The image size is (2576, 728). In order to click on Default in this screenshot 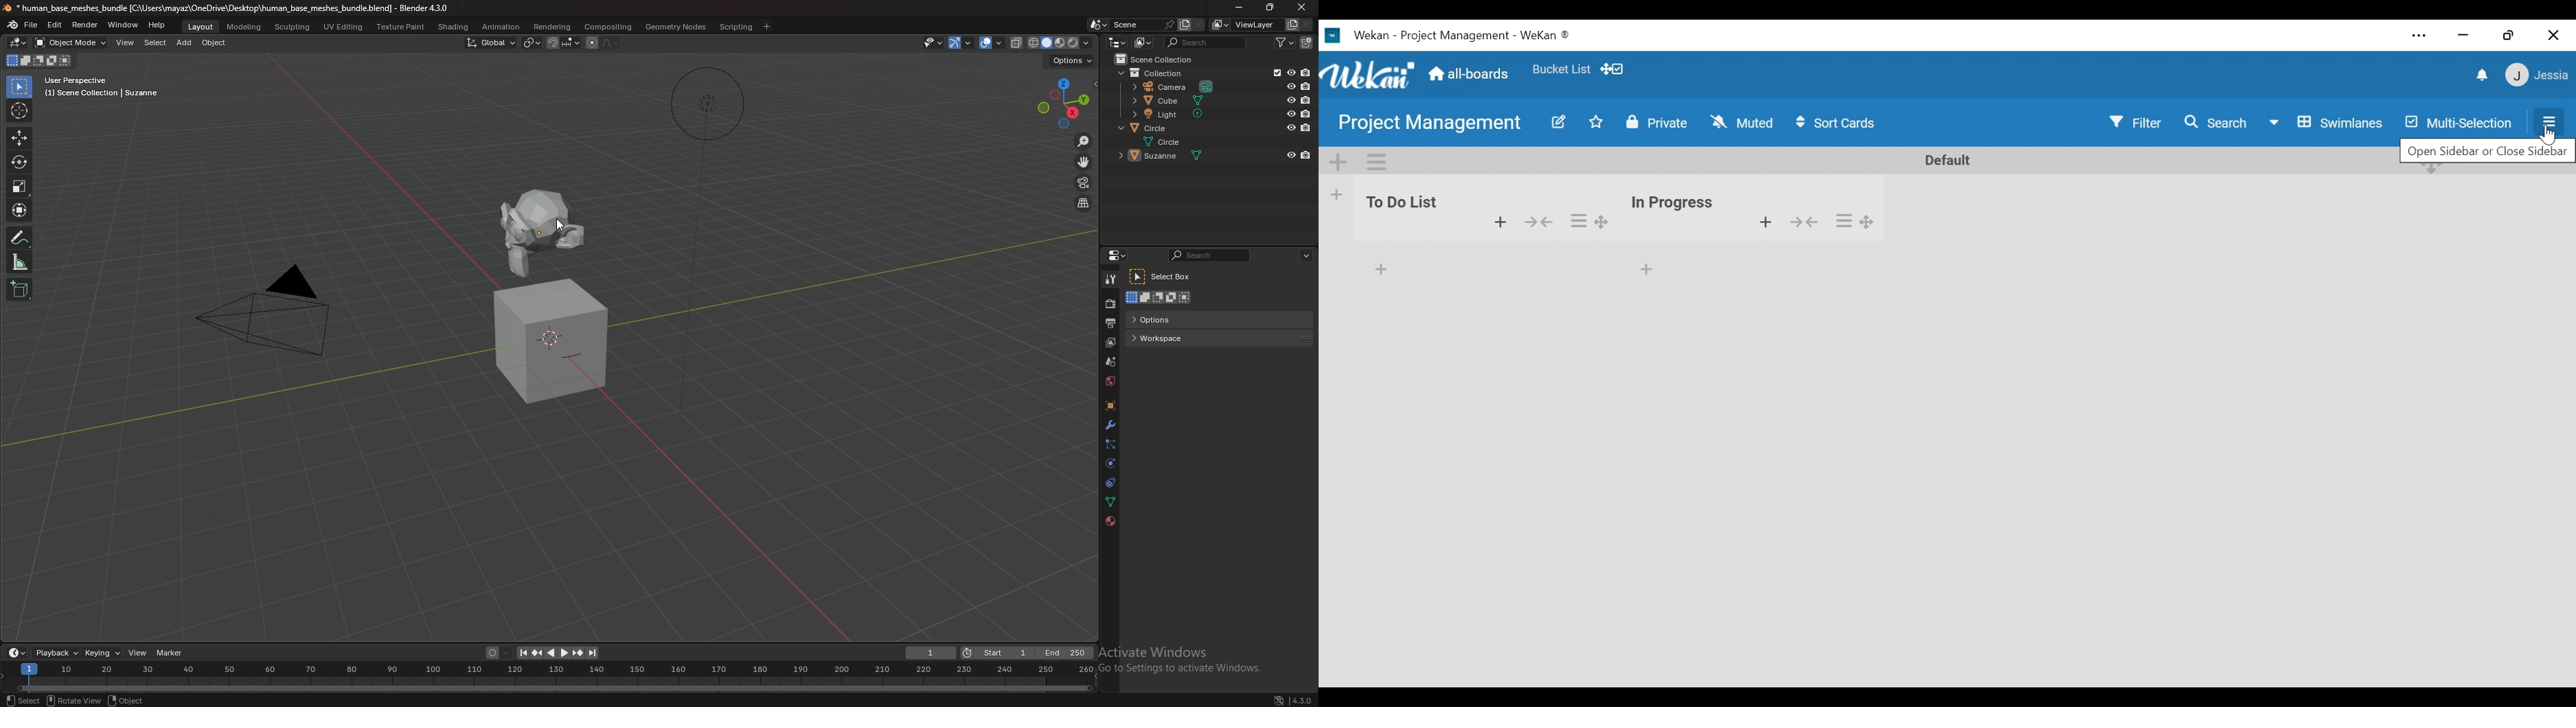, I will do `click(1944, 160)`.